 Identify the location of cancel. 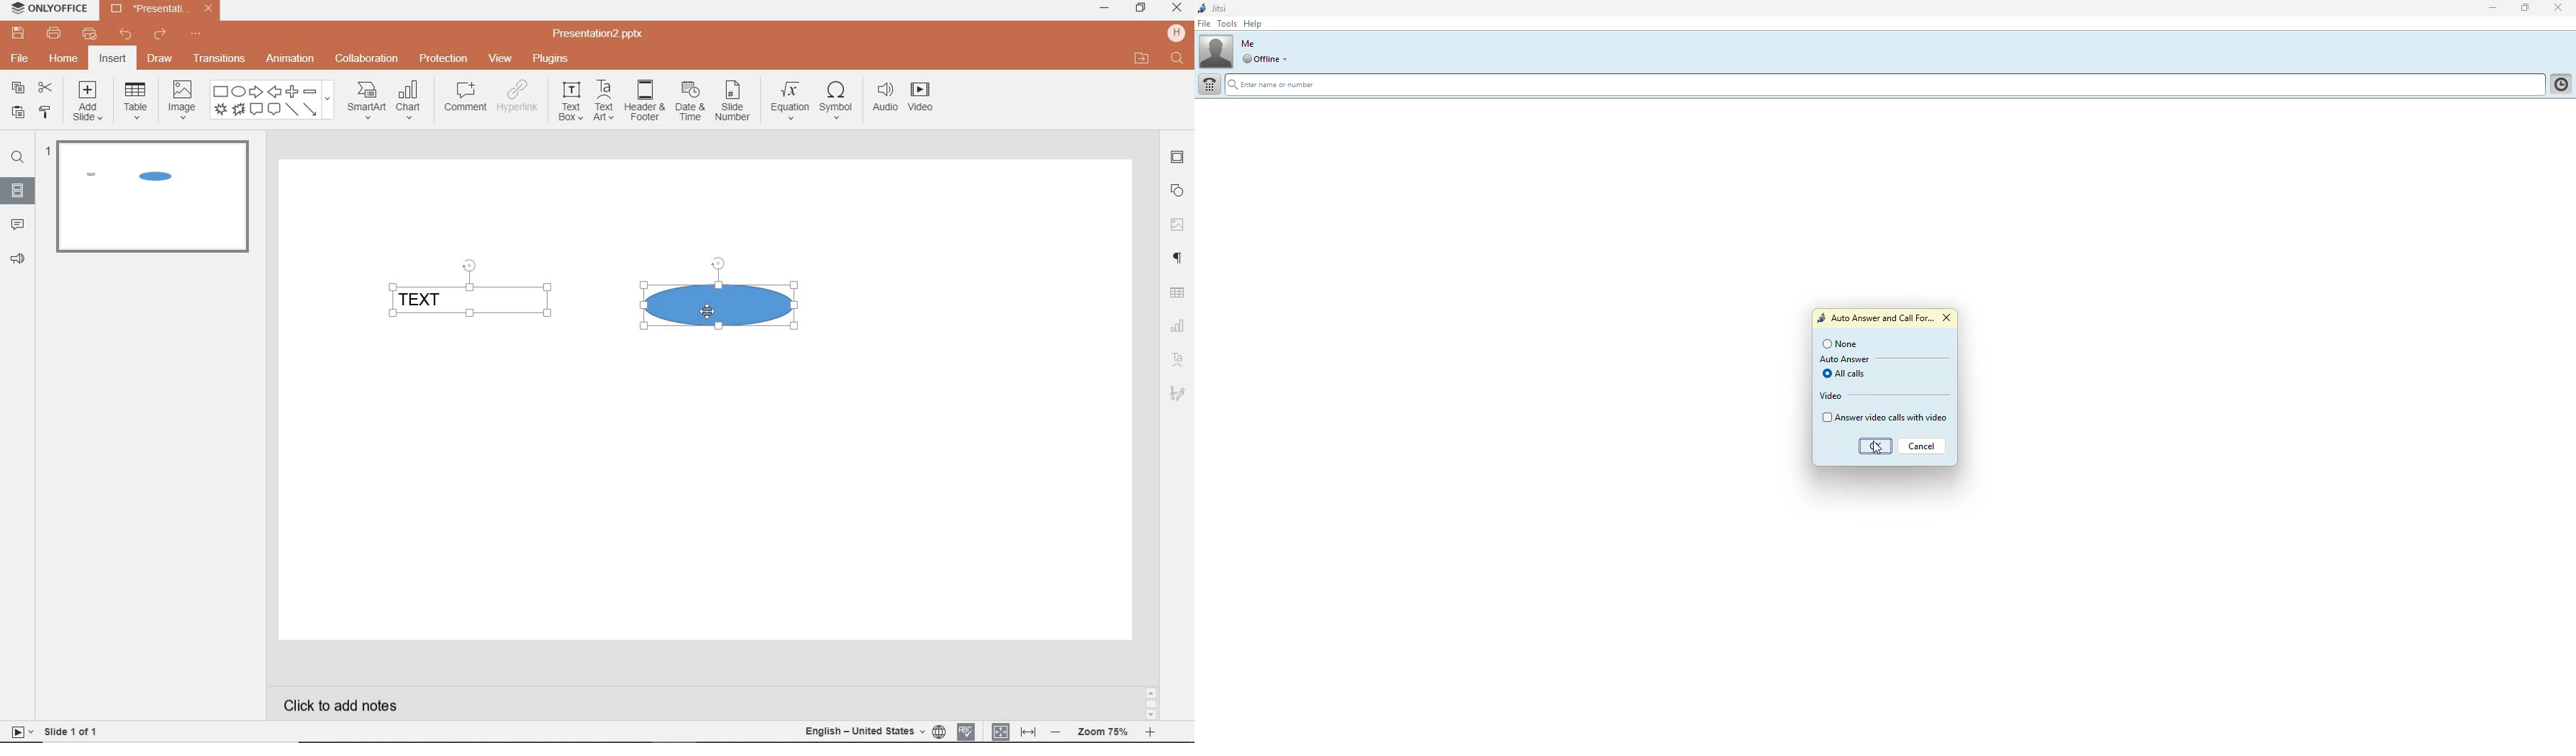
(1923, 448).